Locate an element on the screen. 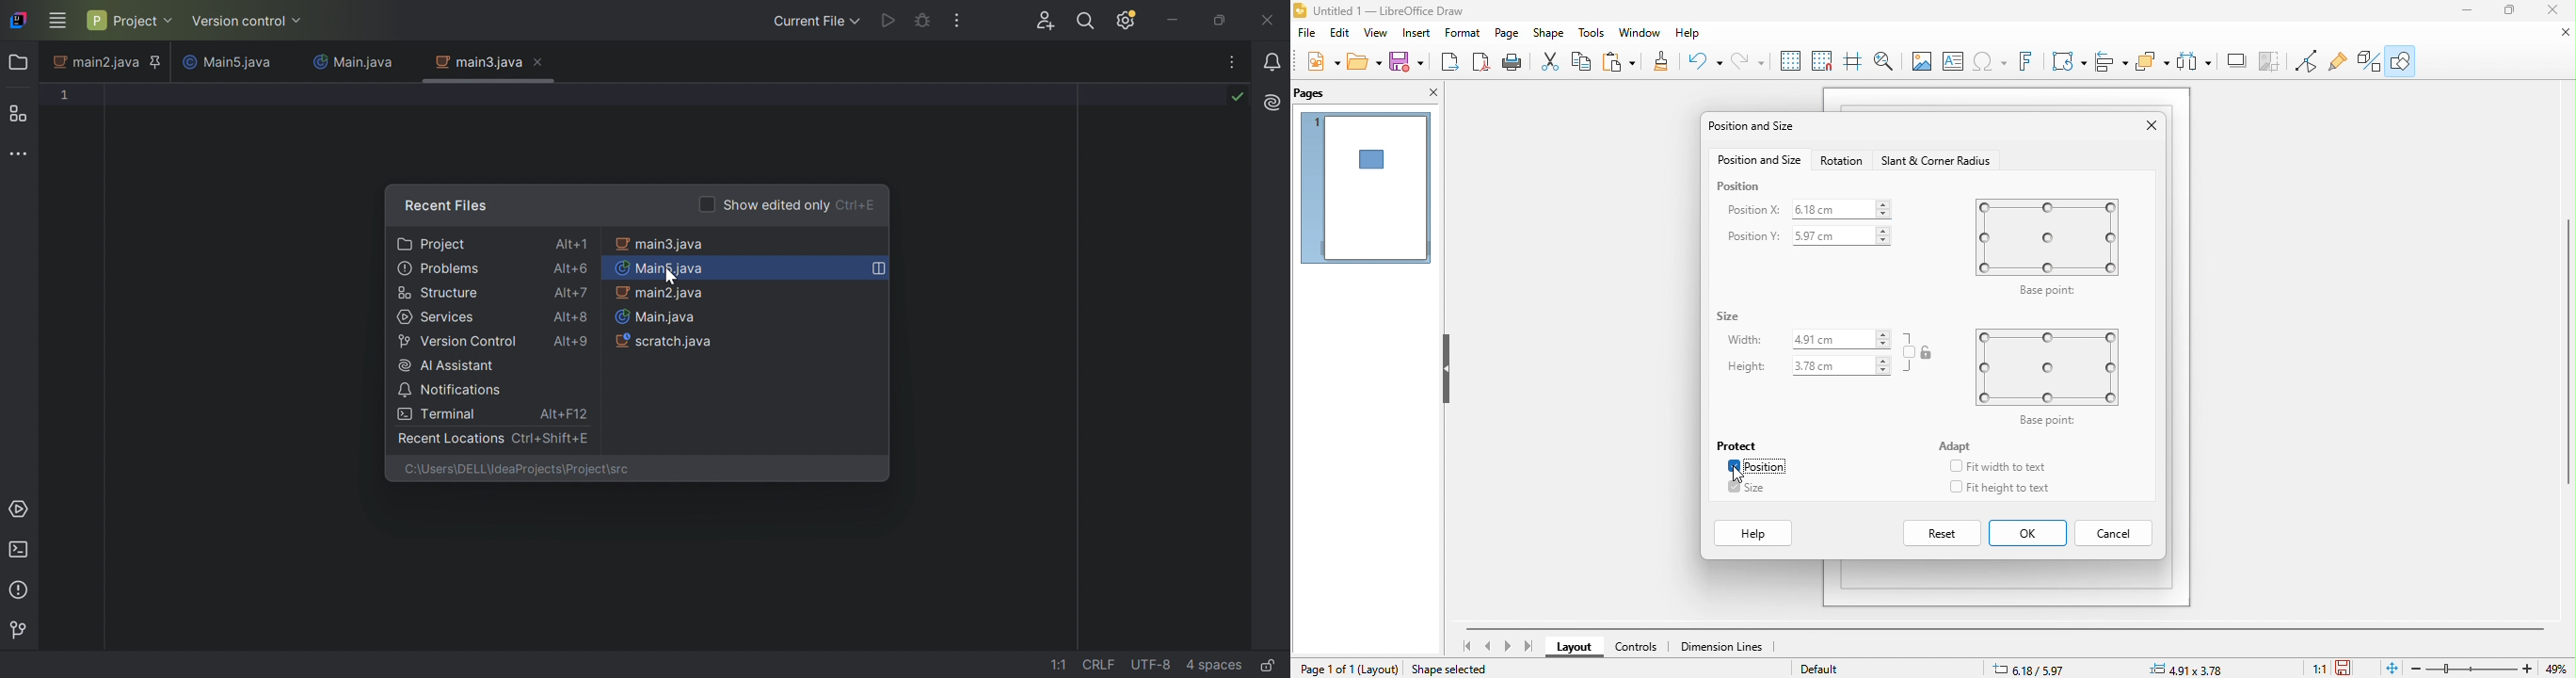 This screenshot has width=2576, height=700. main3.java is located at coordinates (660, 243).